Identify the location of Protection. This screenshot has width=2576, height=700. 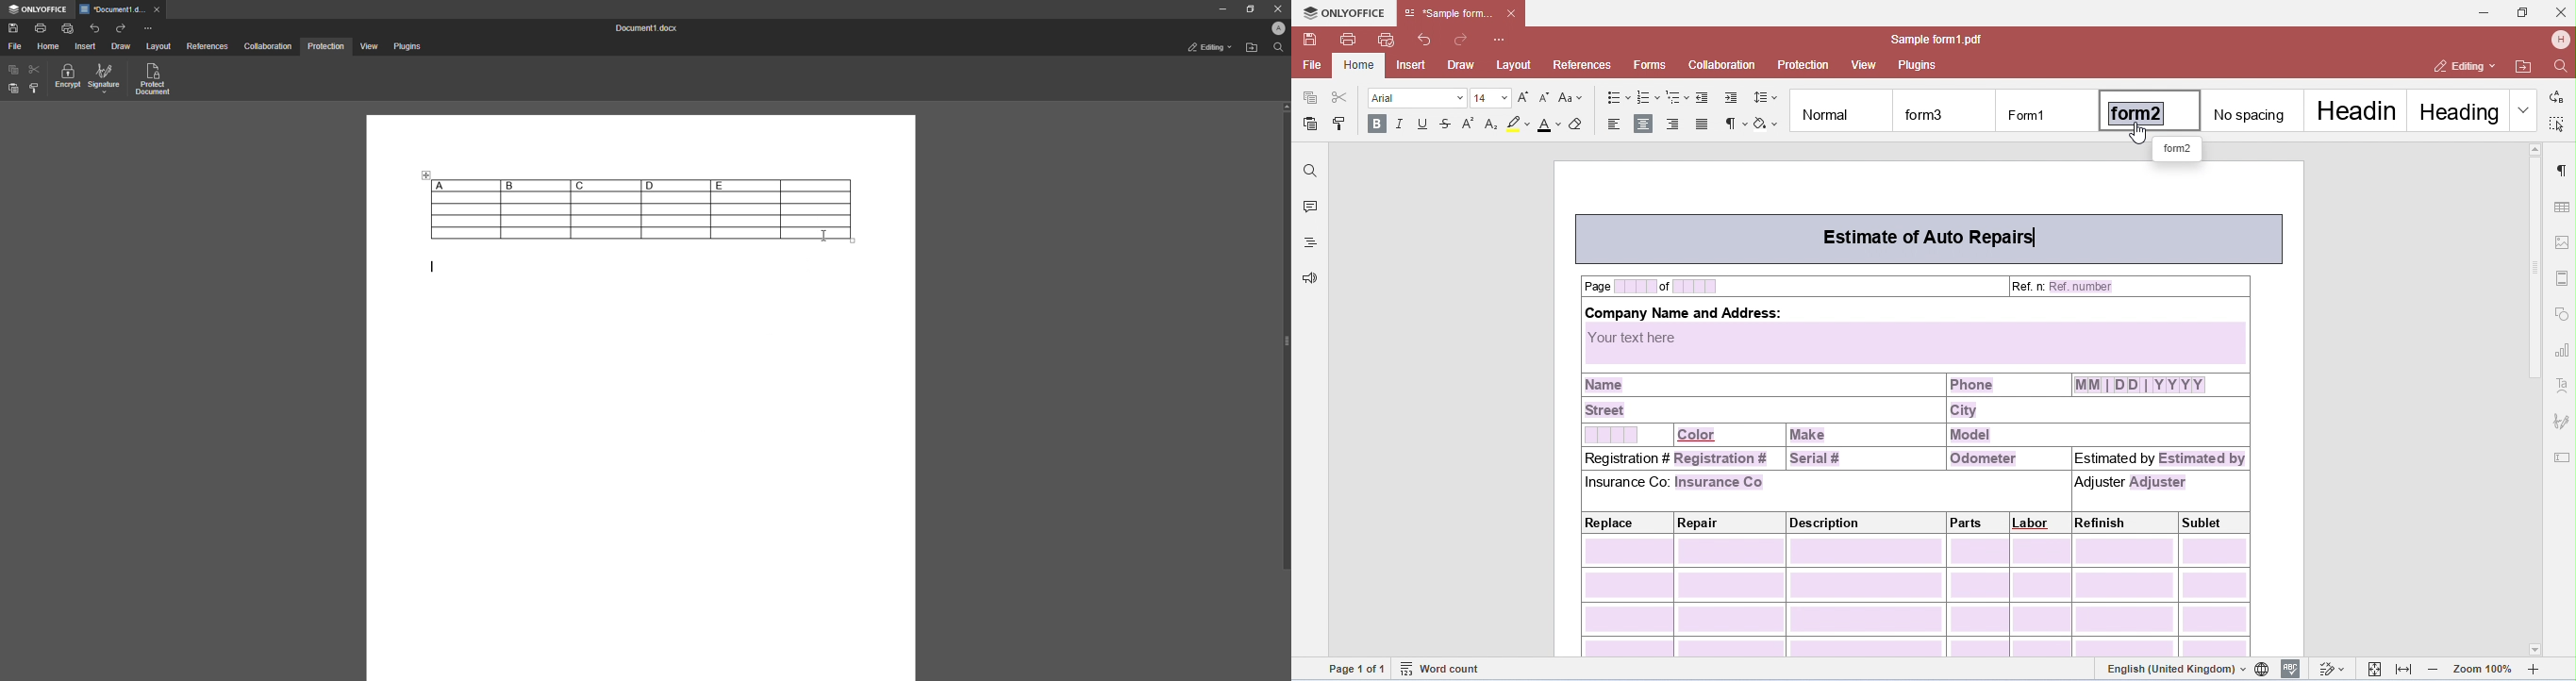
(326, 46).